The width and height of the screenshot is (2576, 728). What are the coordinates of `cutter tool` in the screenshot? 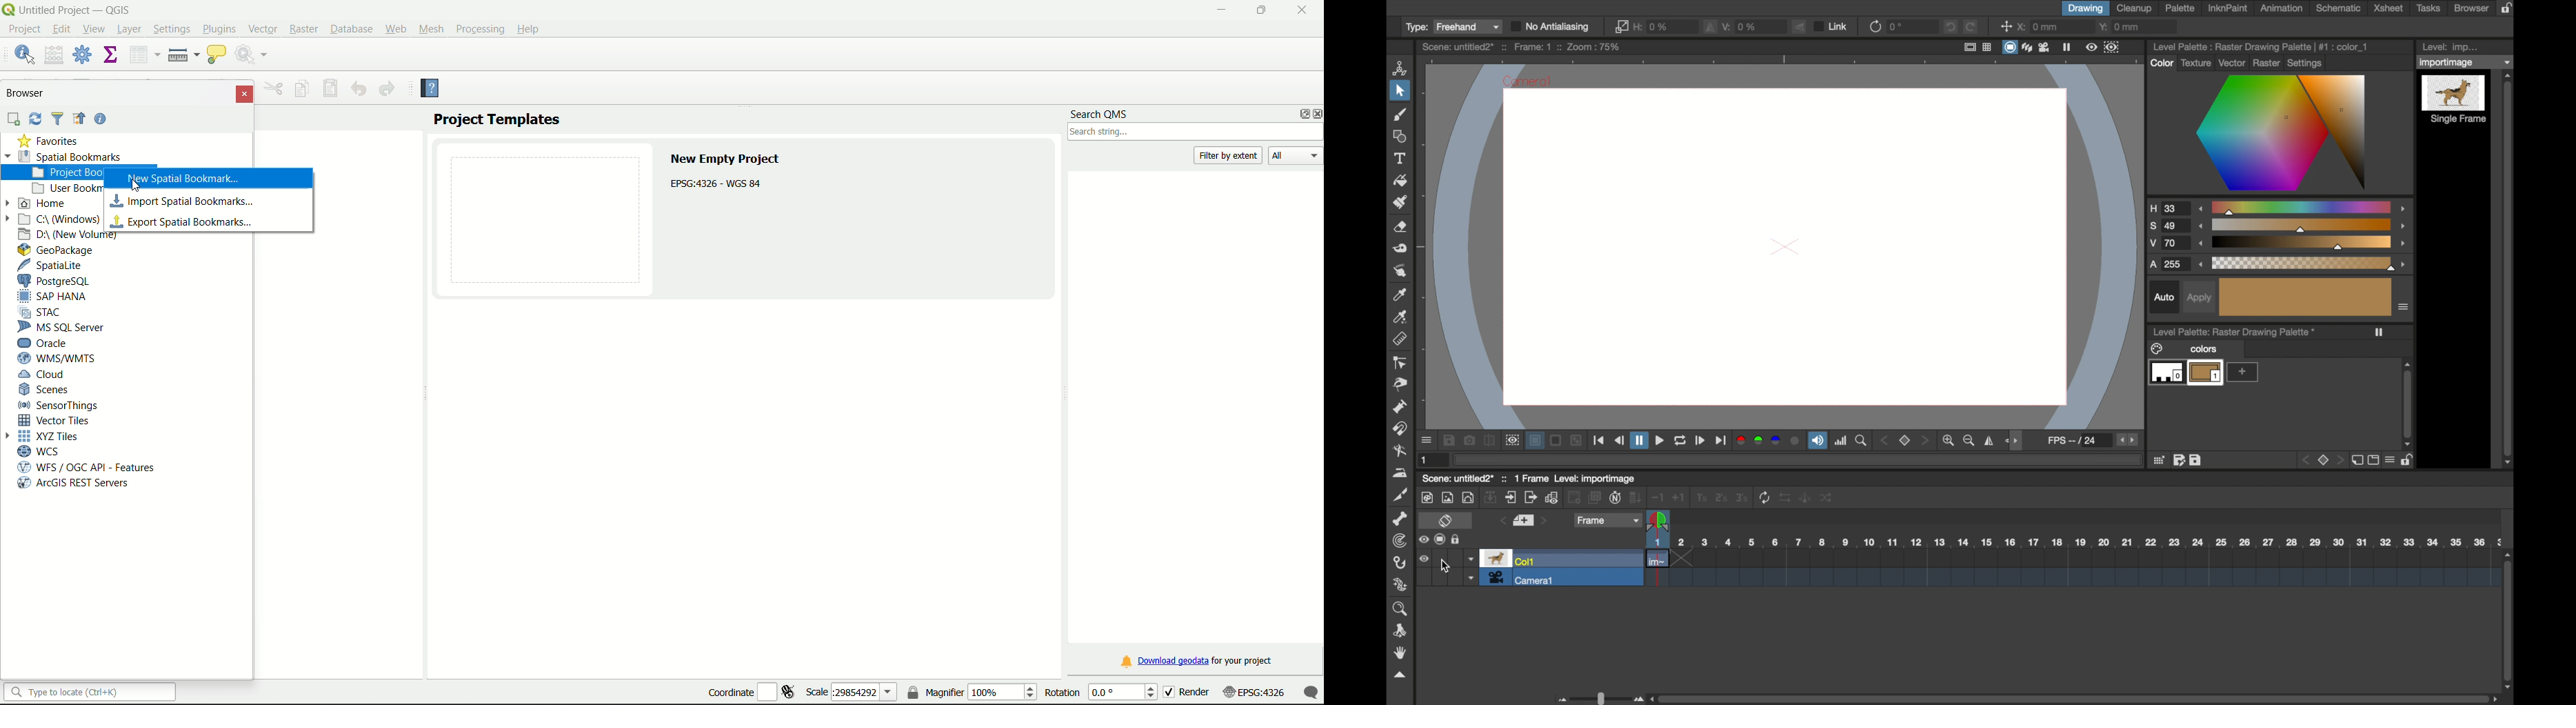 It's located at (1401, 494).